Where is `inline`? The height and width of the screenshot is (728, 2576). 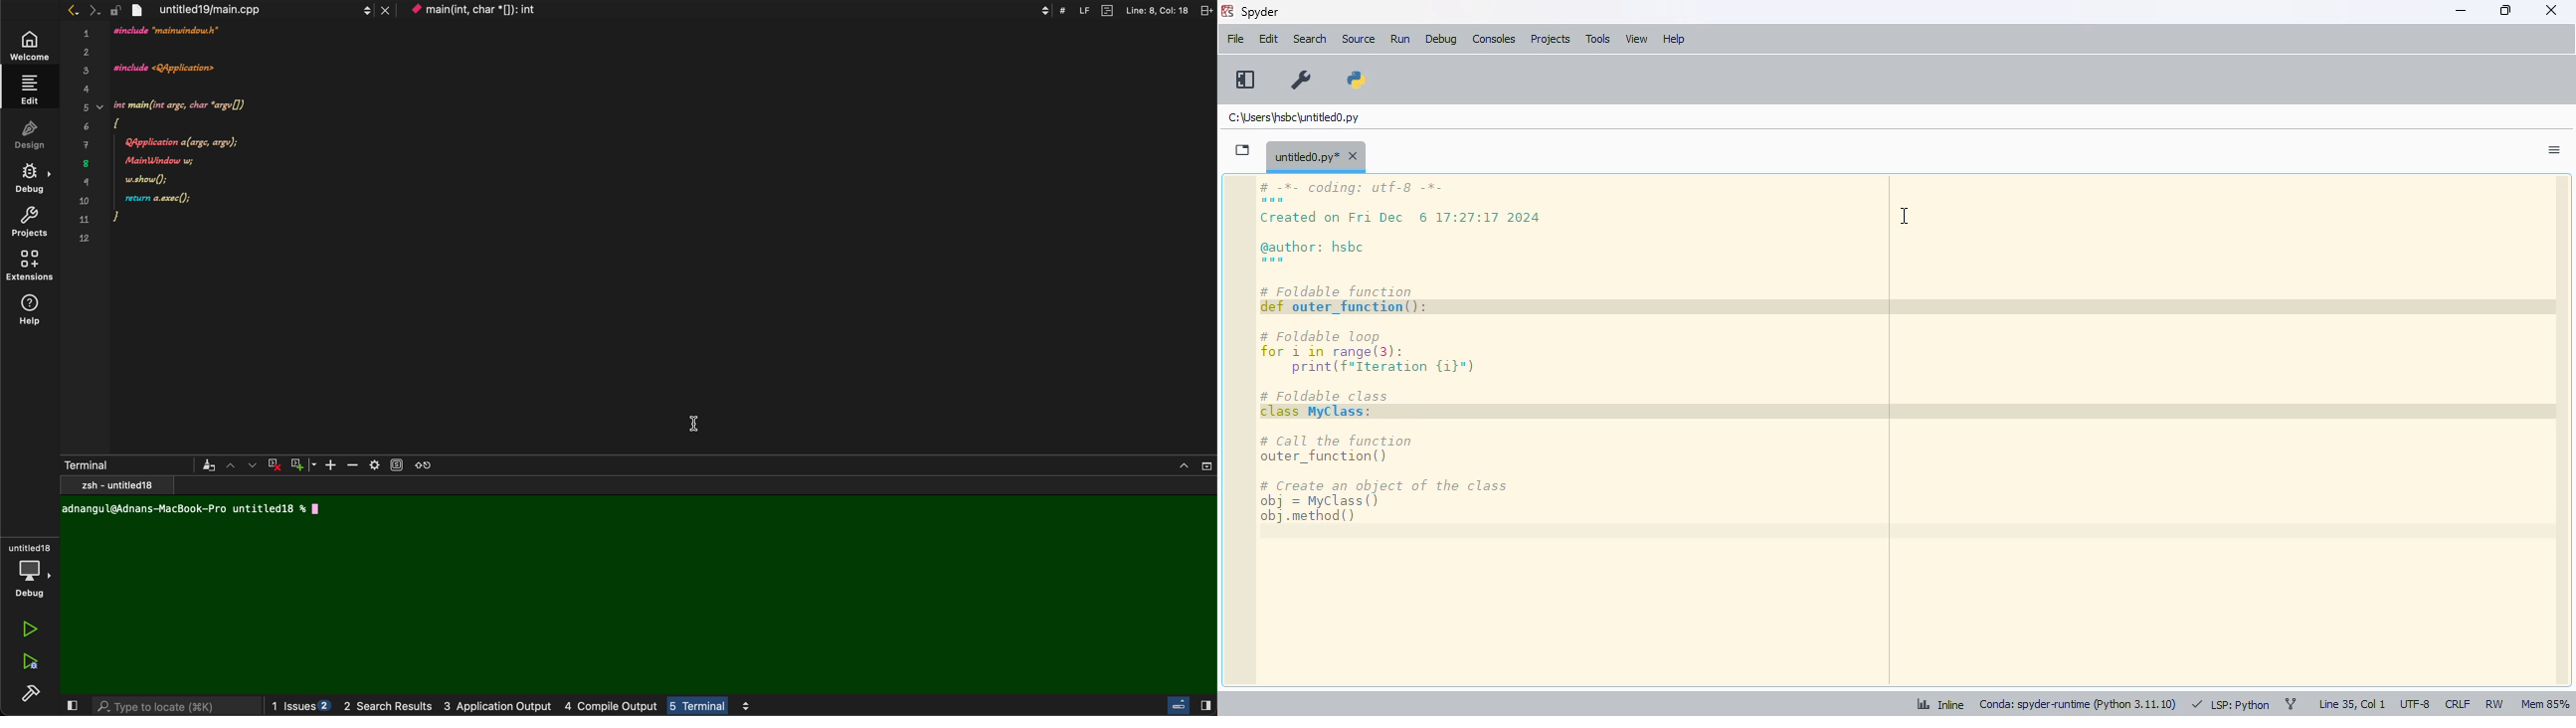 inline is located at coordinates (1940, 706).